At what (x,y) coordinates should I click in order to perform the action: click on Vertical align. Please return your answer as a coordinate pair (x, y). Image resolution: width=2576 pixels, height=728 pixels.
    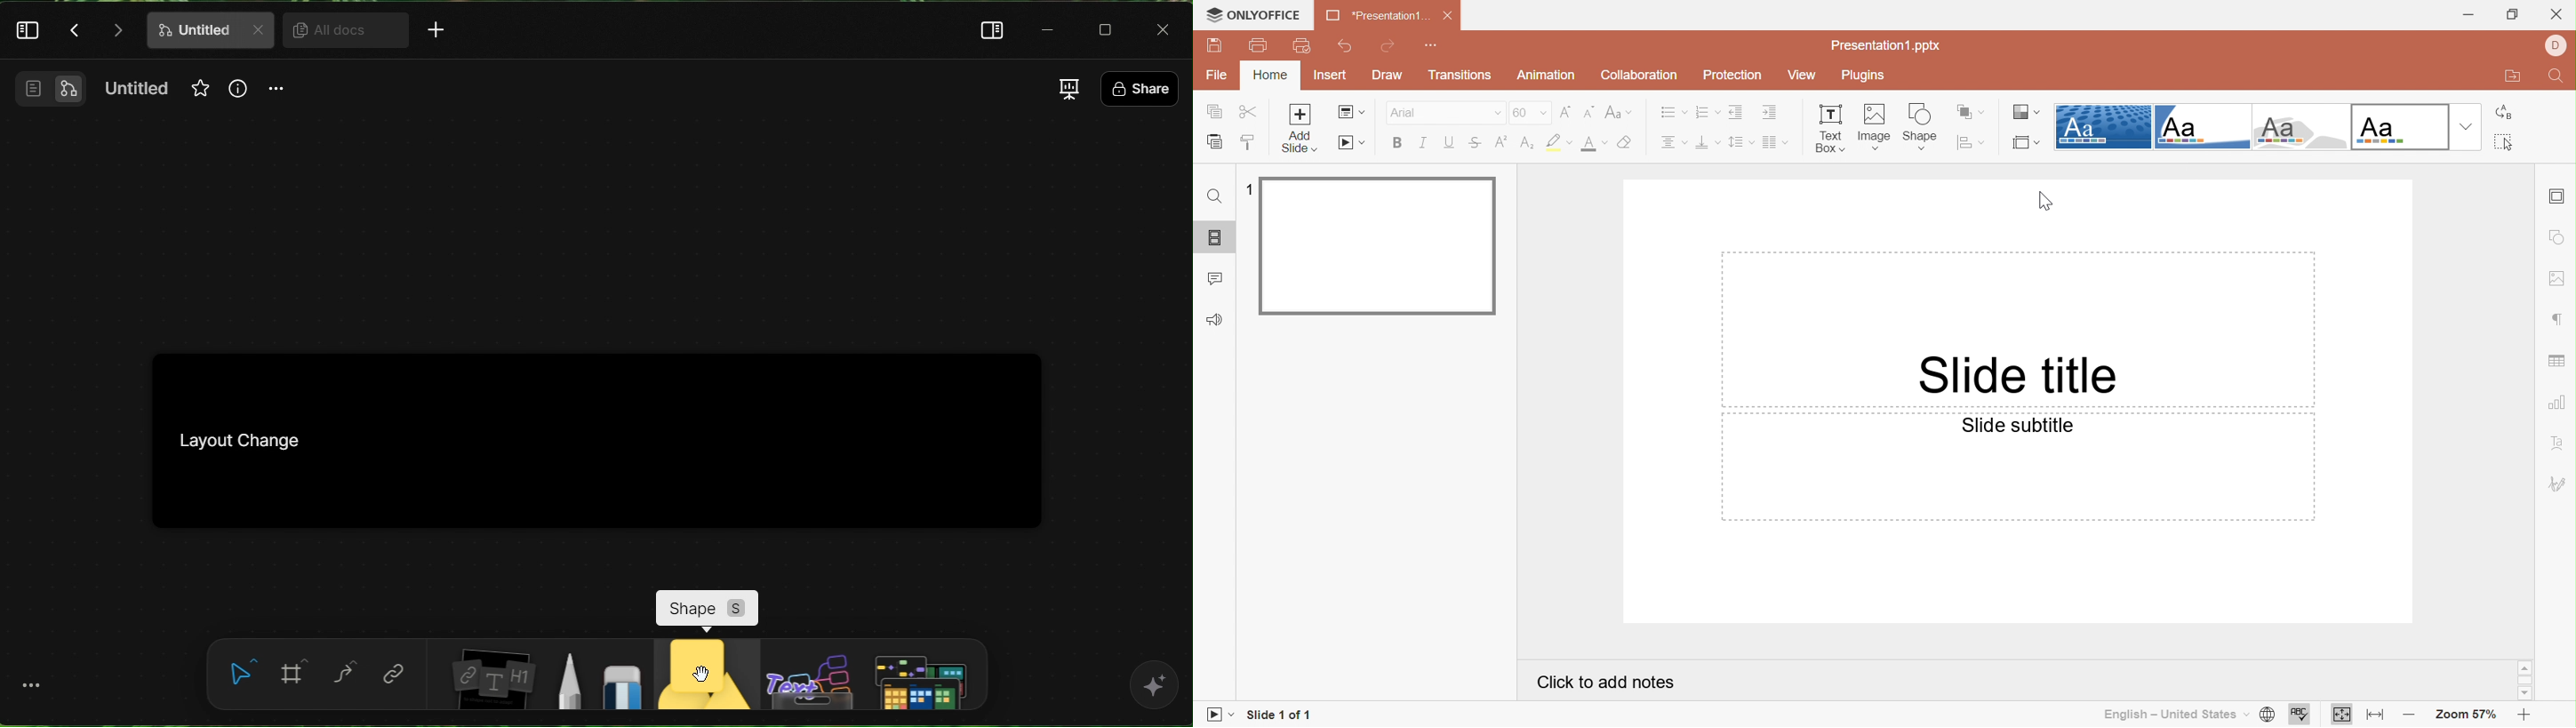
    Looking at the image, I should click on (1706, 141).